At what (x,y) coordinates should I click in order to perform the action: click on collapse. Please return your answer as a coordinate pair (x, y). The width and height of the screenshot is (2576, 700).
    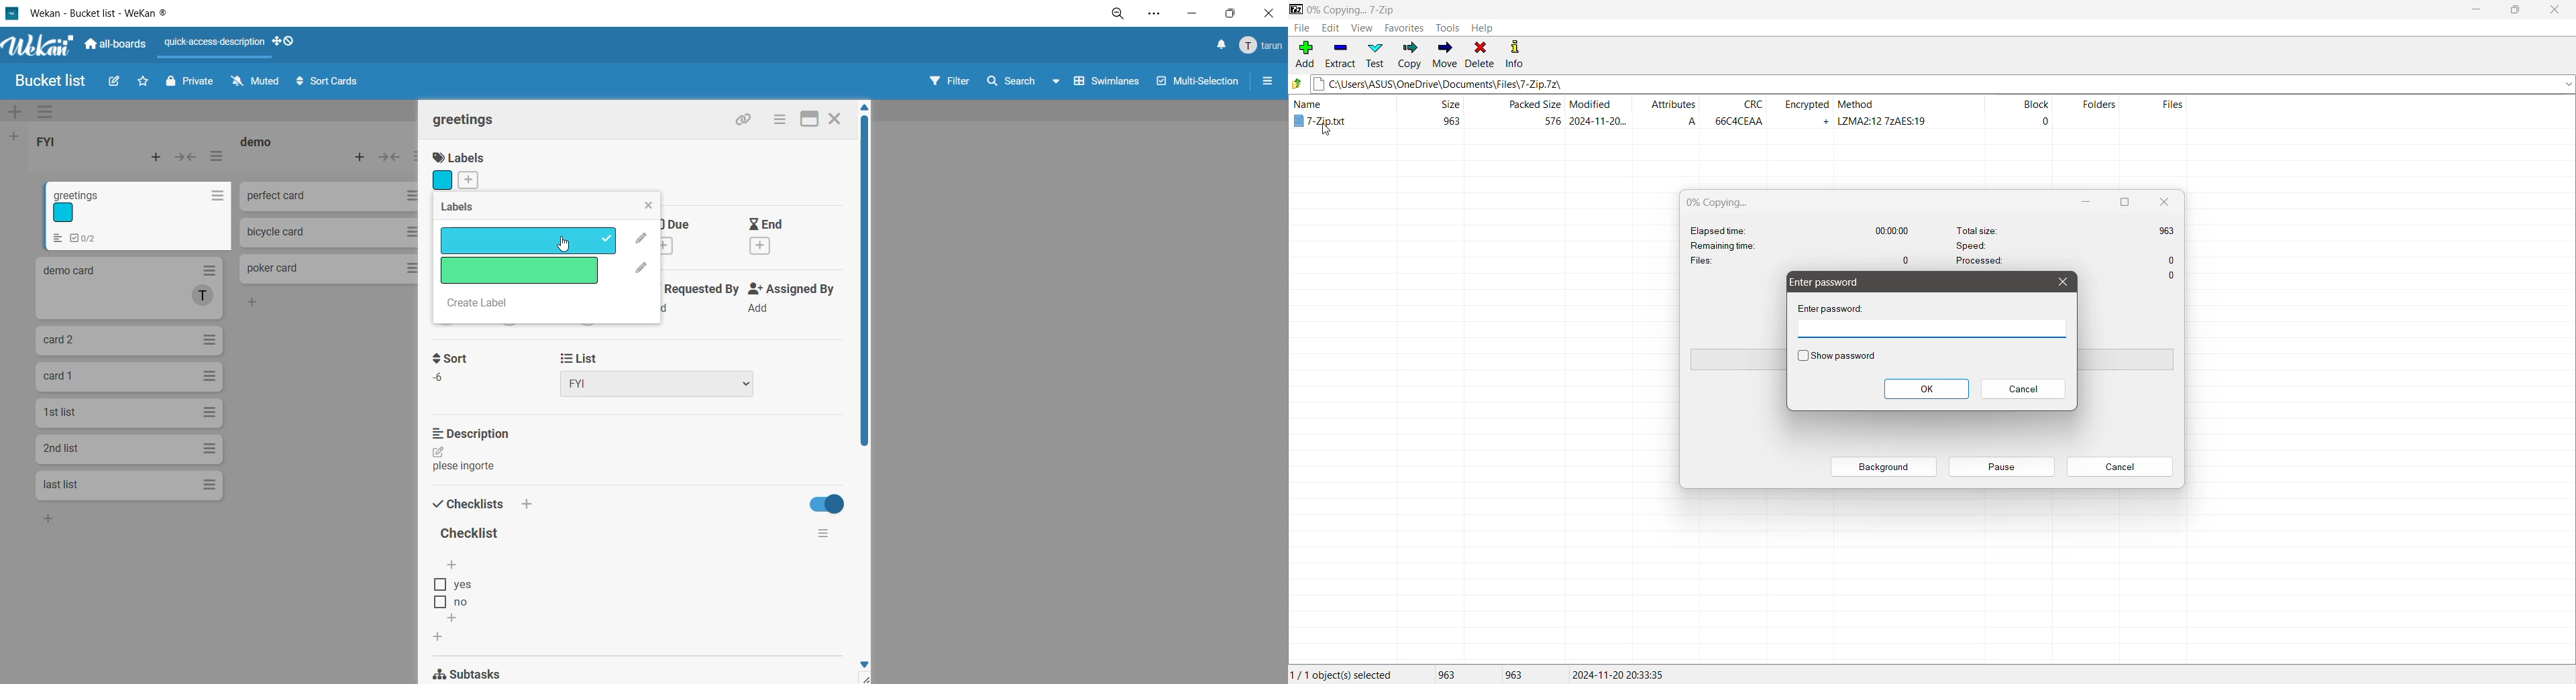
    Looking at the image, I should click on (188, 157).